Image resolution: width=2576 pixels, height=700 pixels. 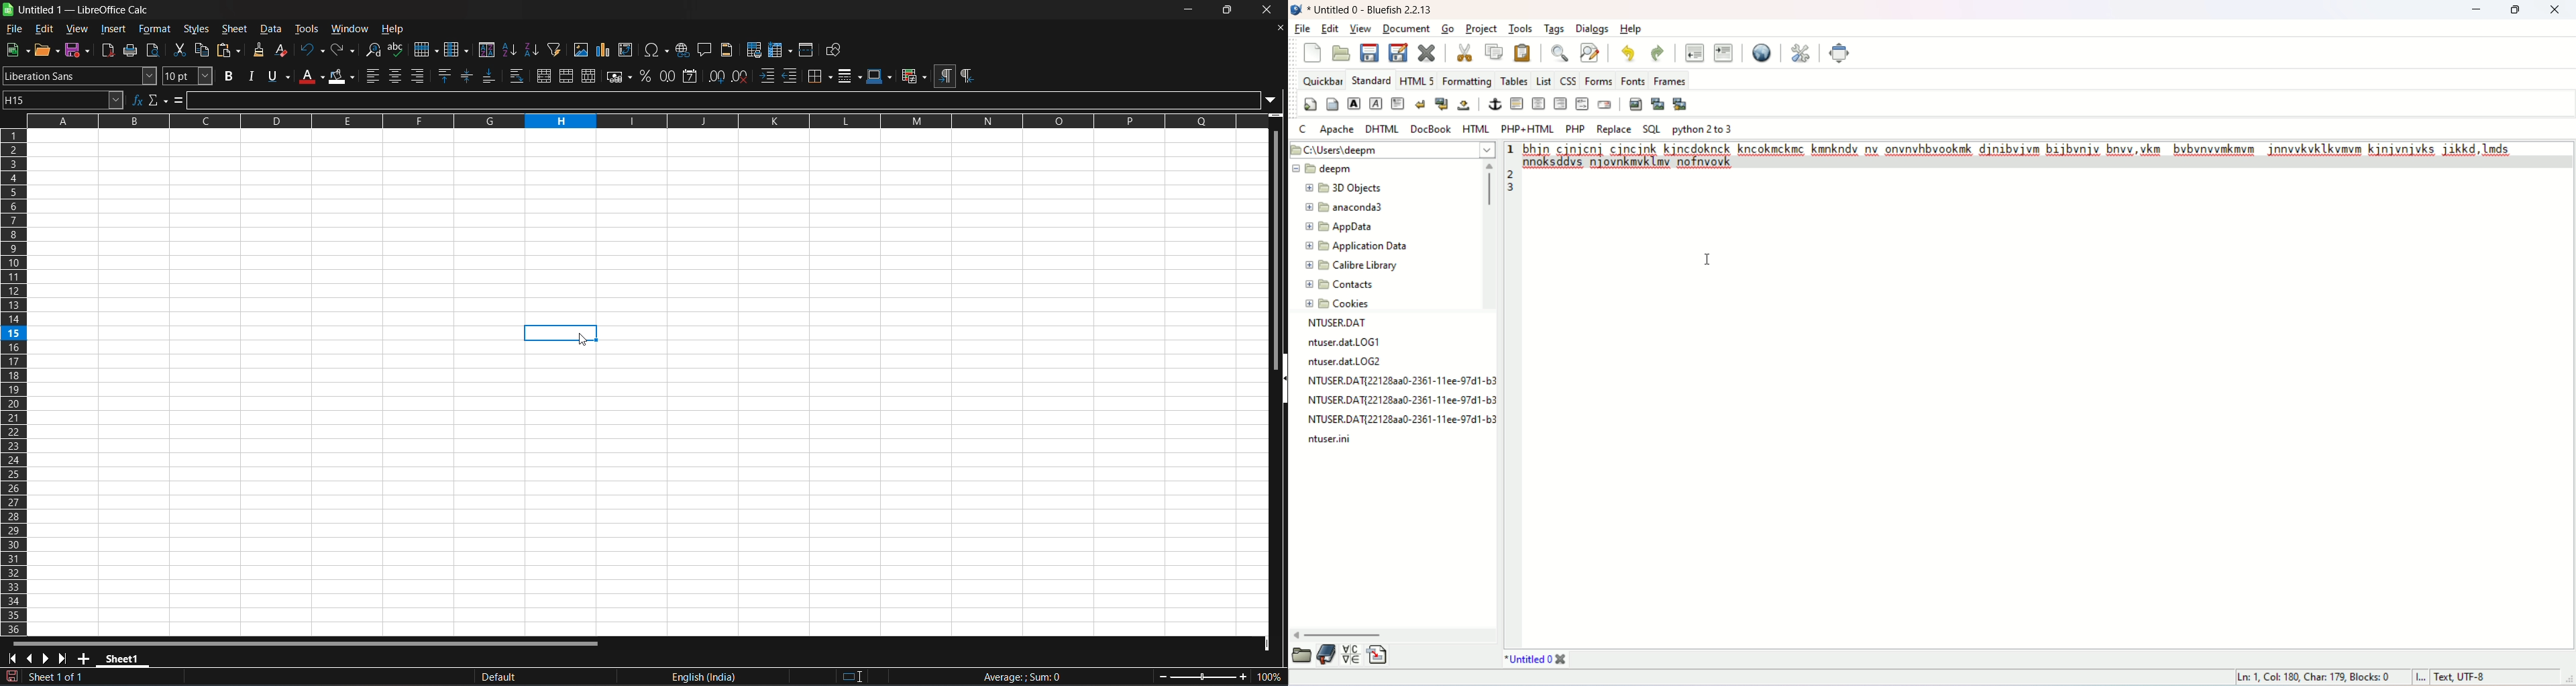 What do you see at coordinates (1338, 282) in the screenshot?
I see `contacts` at bounding box center [1338, 282].